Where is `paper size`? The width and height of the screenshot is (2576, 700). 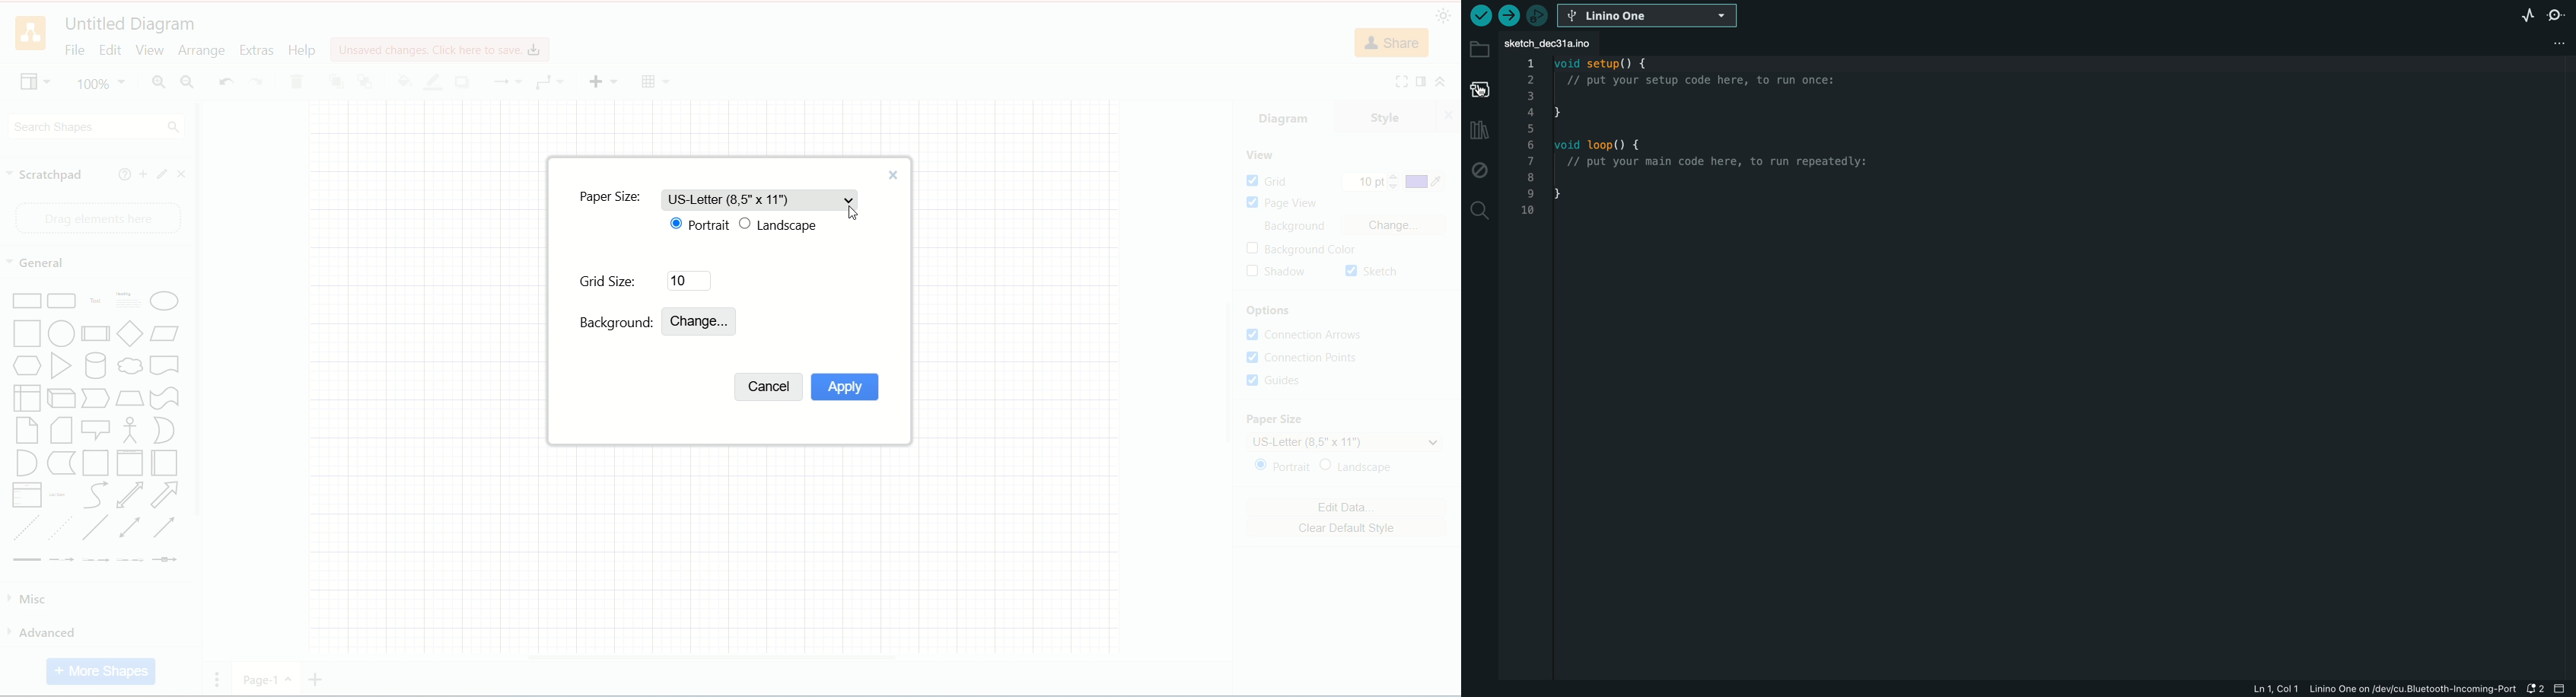 paper size is located at coordinates (611, 200).